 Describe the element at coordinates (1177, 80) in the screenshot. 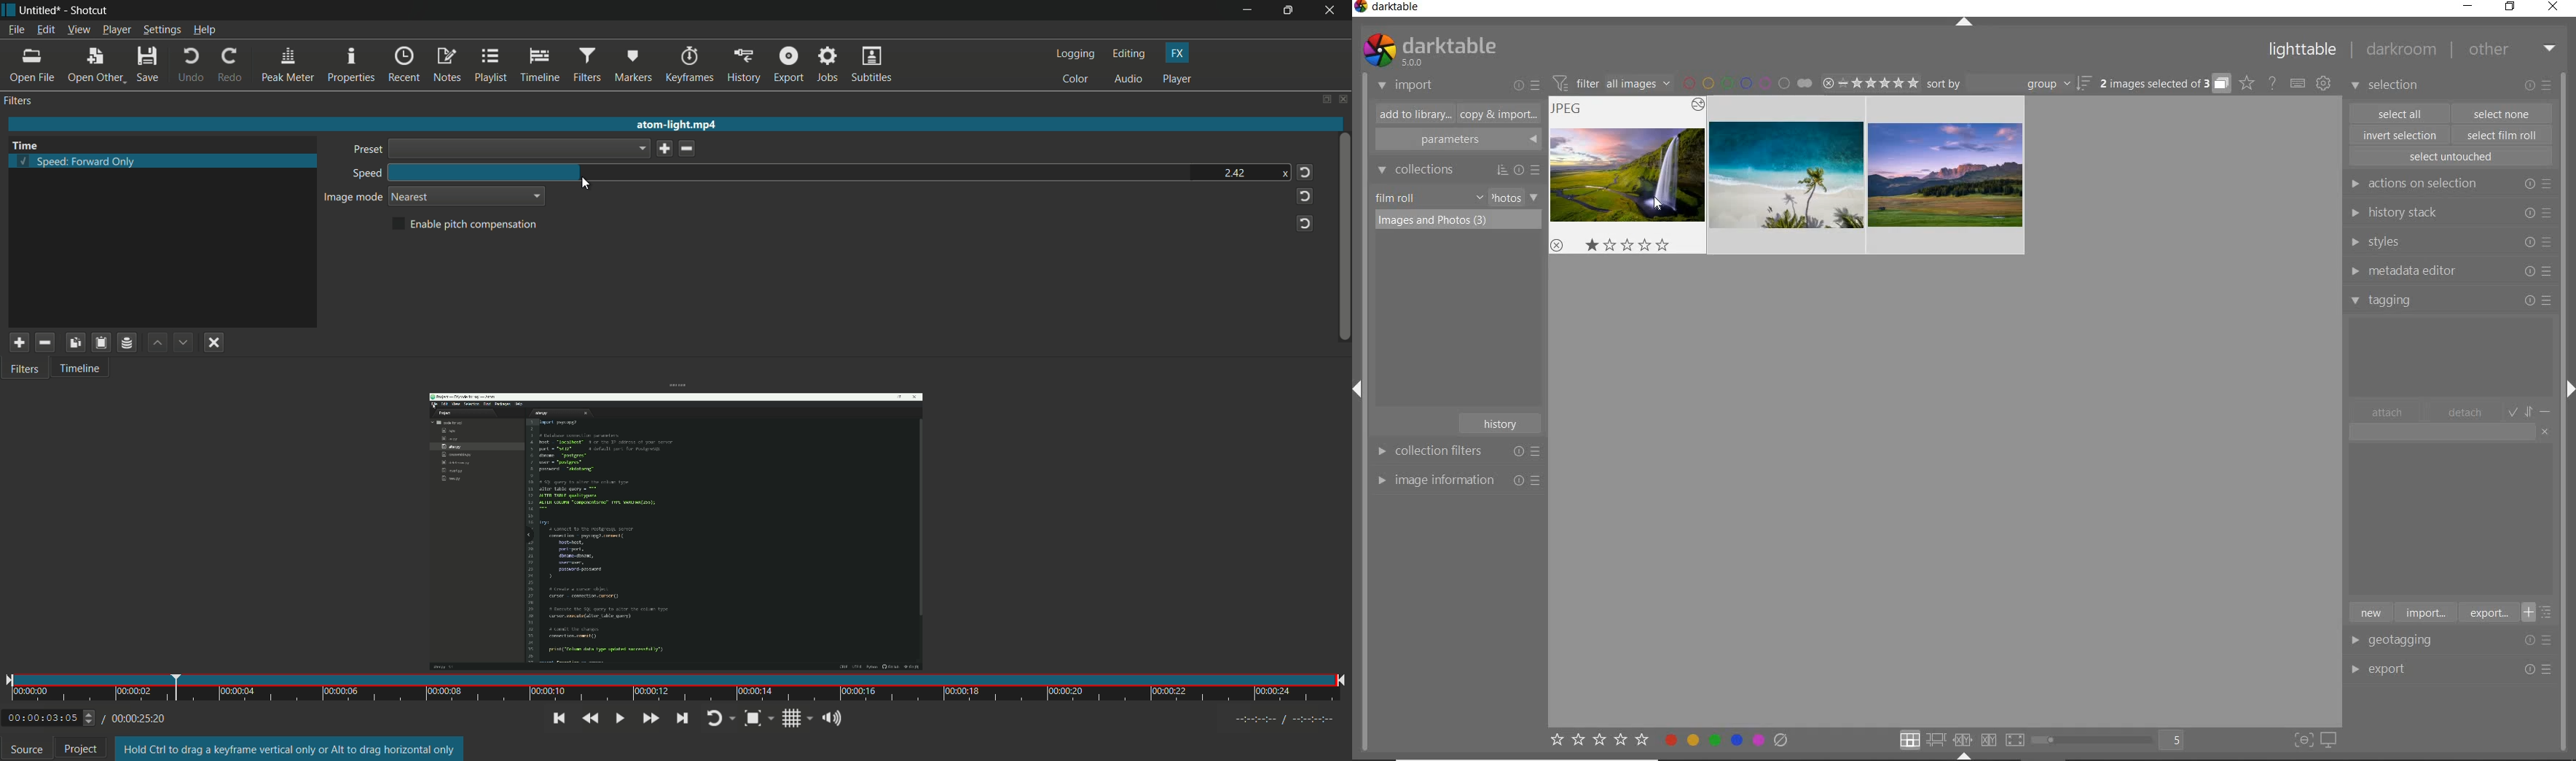

I see `player` at that location.